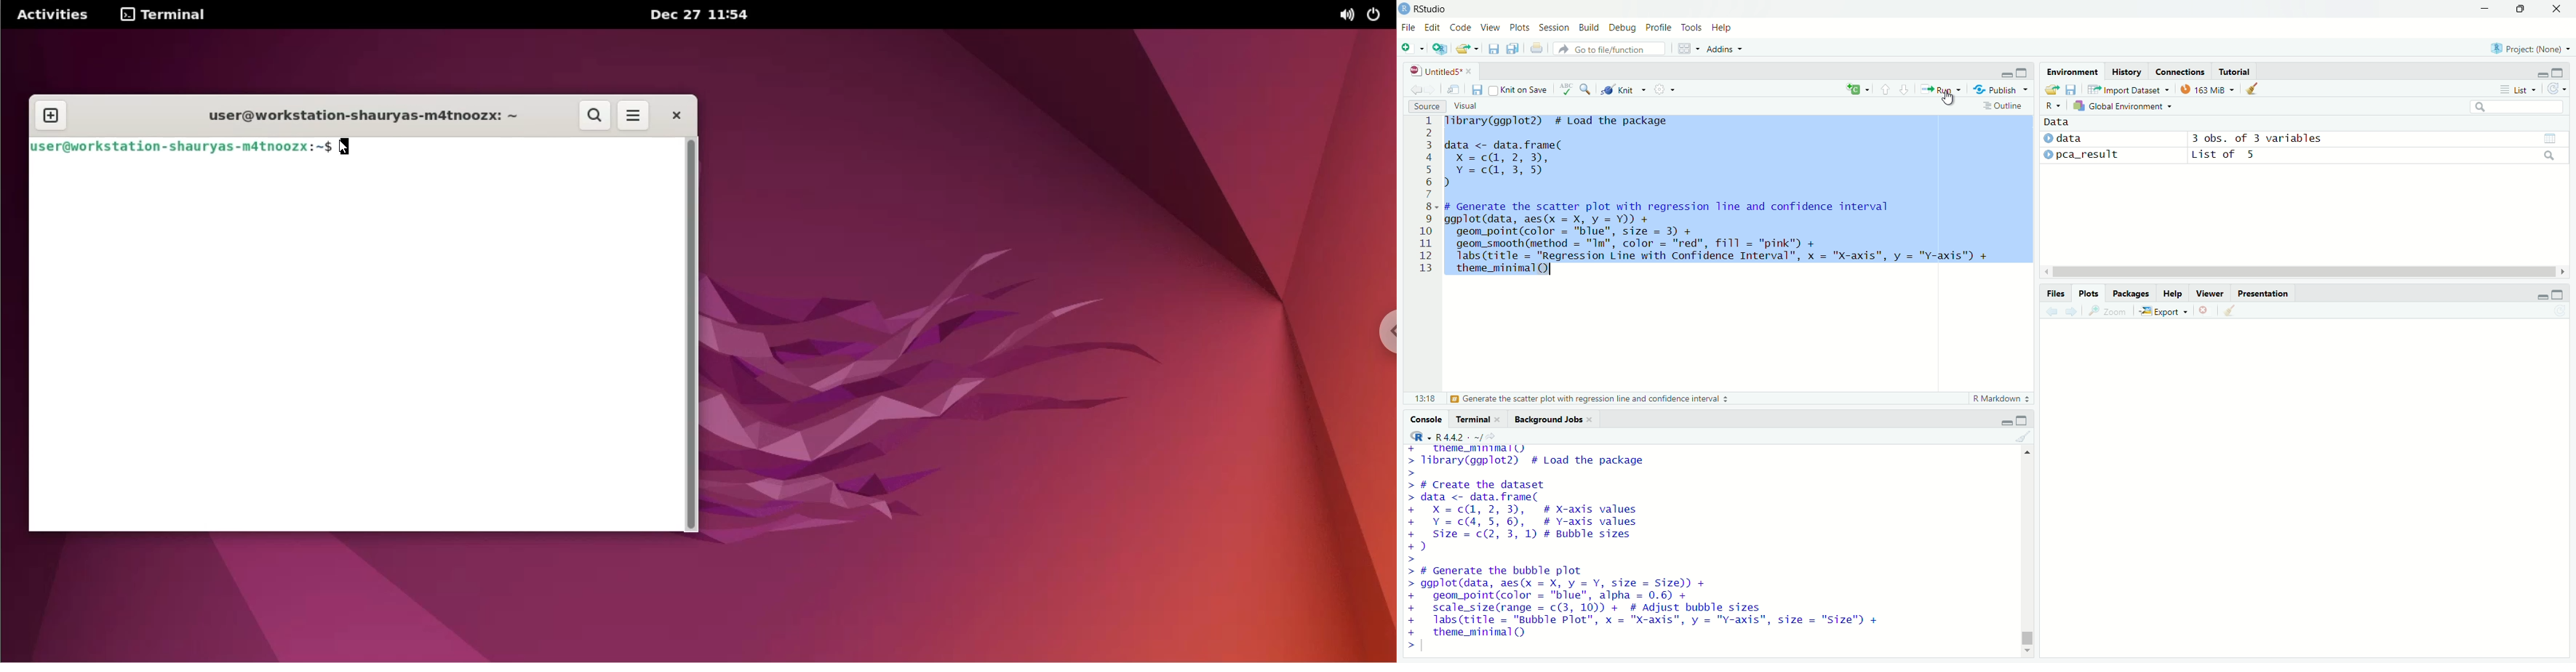 The image size is (2576, 672). What do you see at coordinates (2226, 155) in the screenshot?
I see `List of 5` at bounding box center [2226, 155].